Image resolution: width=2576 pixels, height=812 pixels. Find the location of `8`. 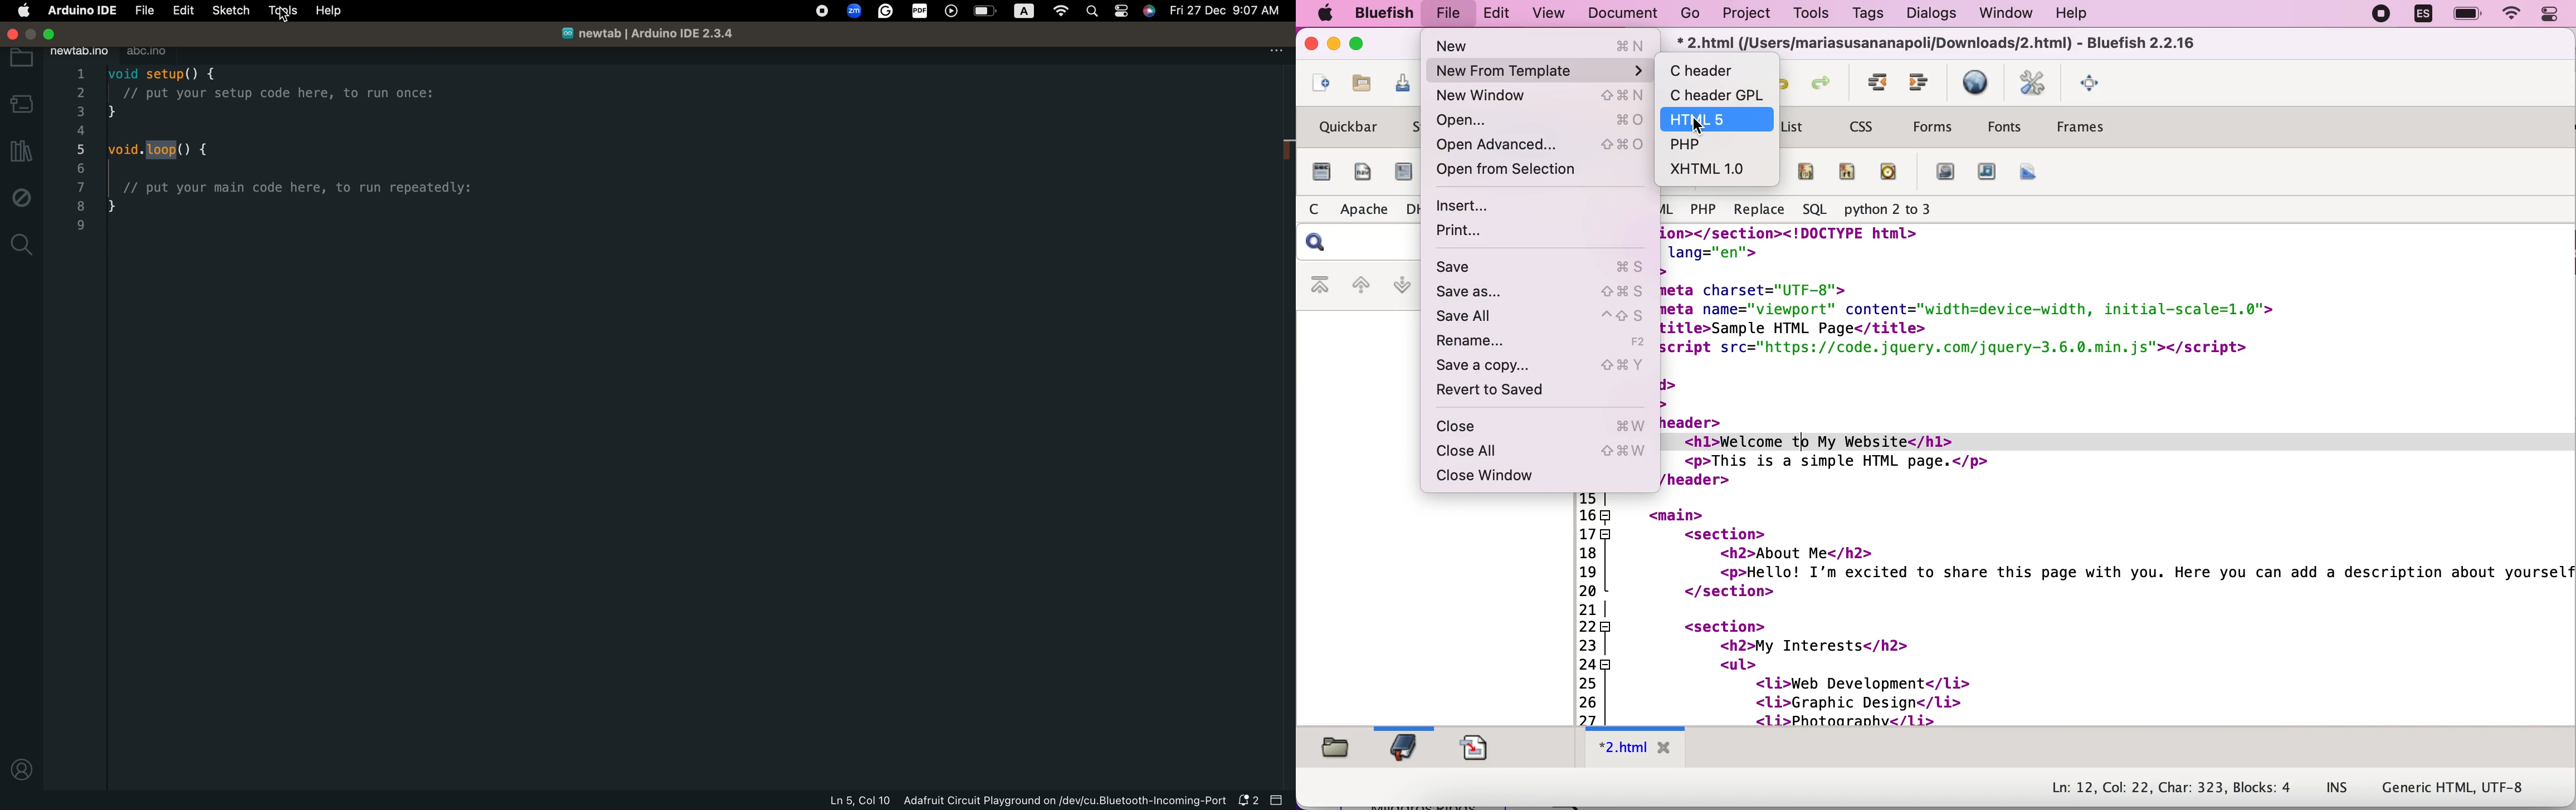

8 is located at coordinates (81, 205).